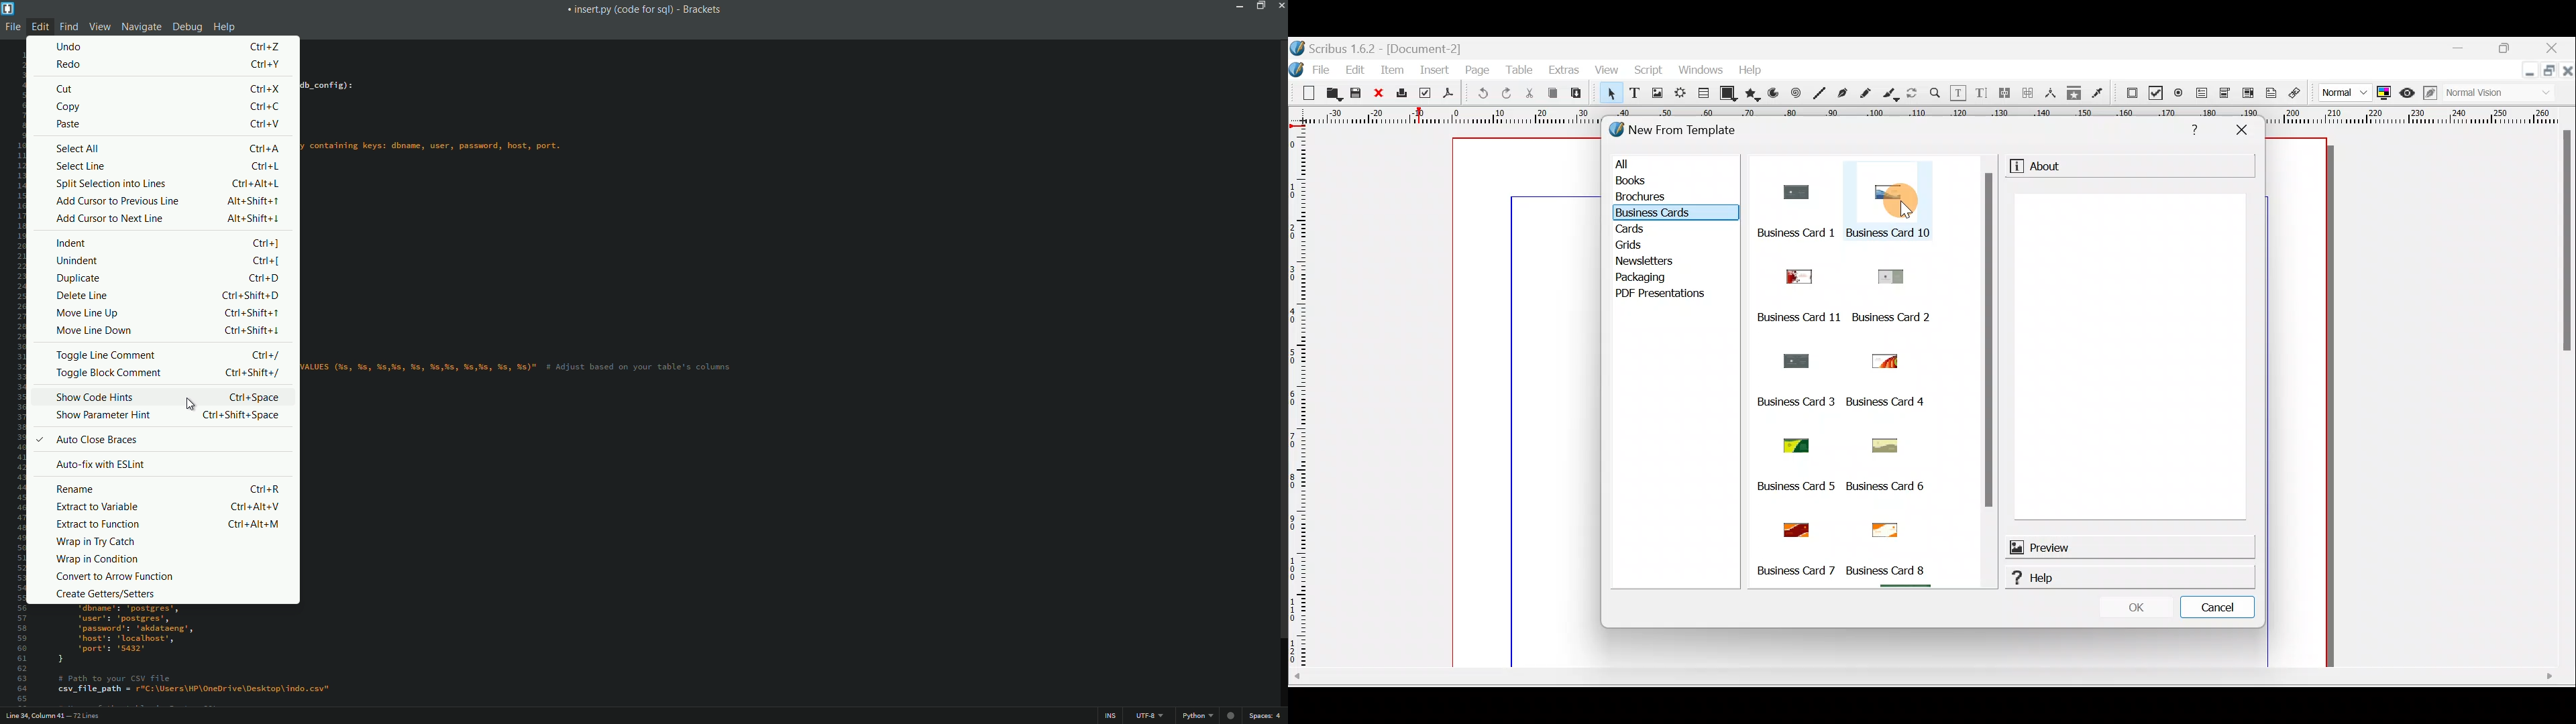 This screenshot has height=728, width=2576. I want to click on About, so click(2050, 166).